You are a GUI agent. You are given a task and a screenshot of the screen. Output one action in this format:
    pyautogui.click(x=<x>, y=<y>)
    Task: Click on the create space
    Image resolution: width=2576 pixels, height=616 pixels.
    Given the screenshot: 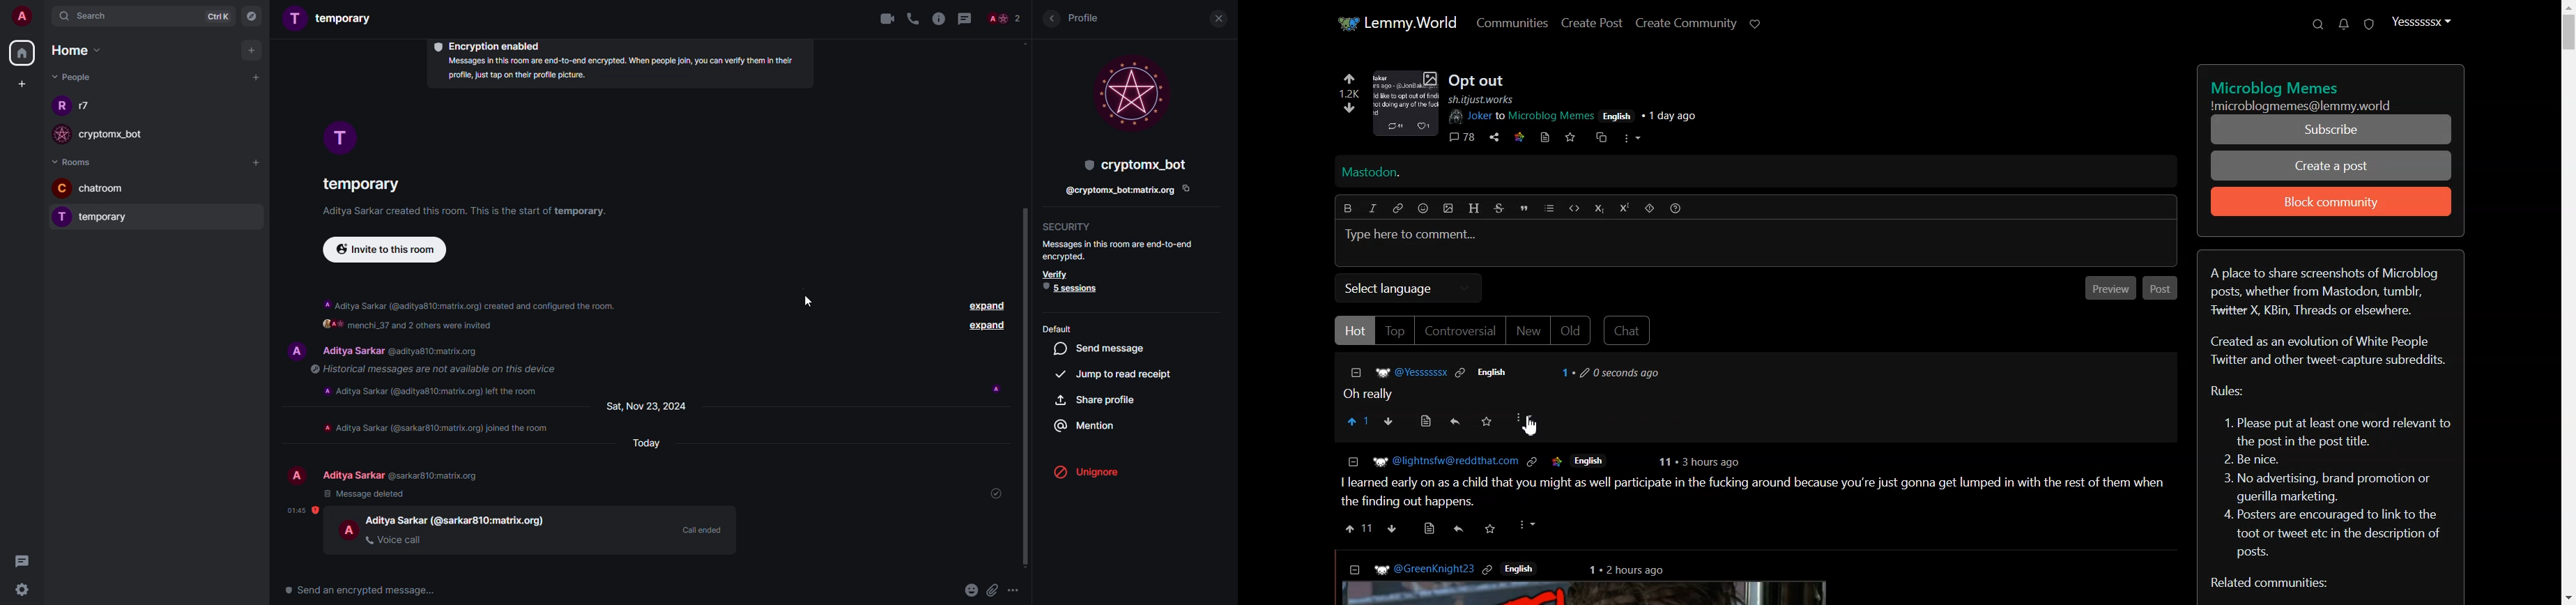 What is the action you would take?
    pyautogui.click(x=22, y=83)
    